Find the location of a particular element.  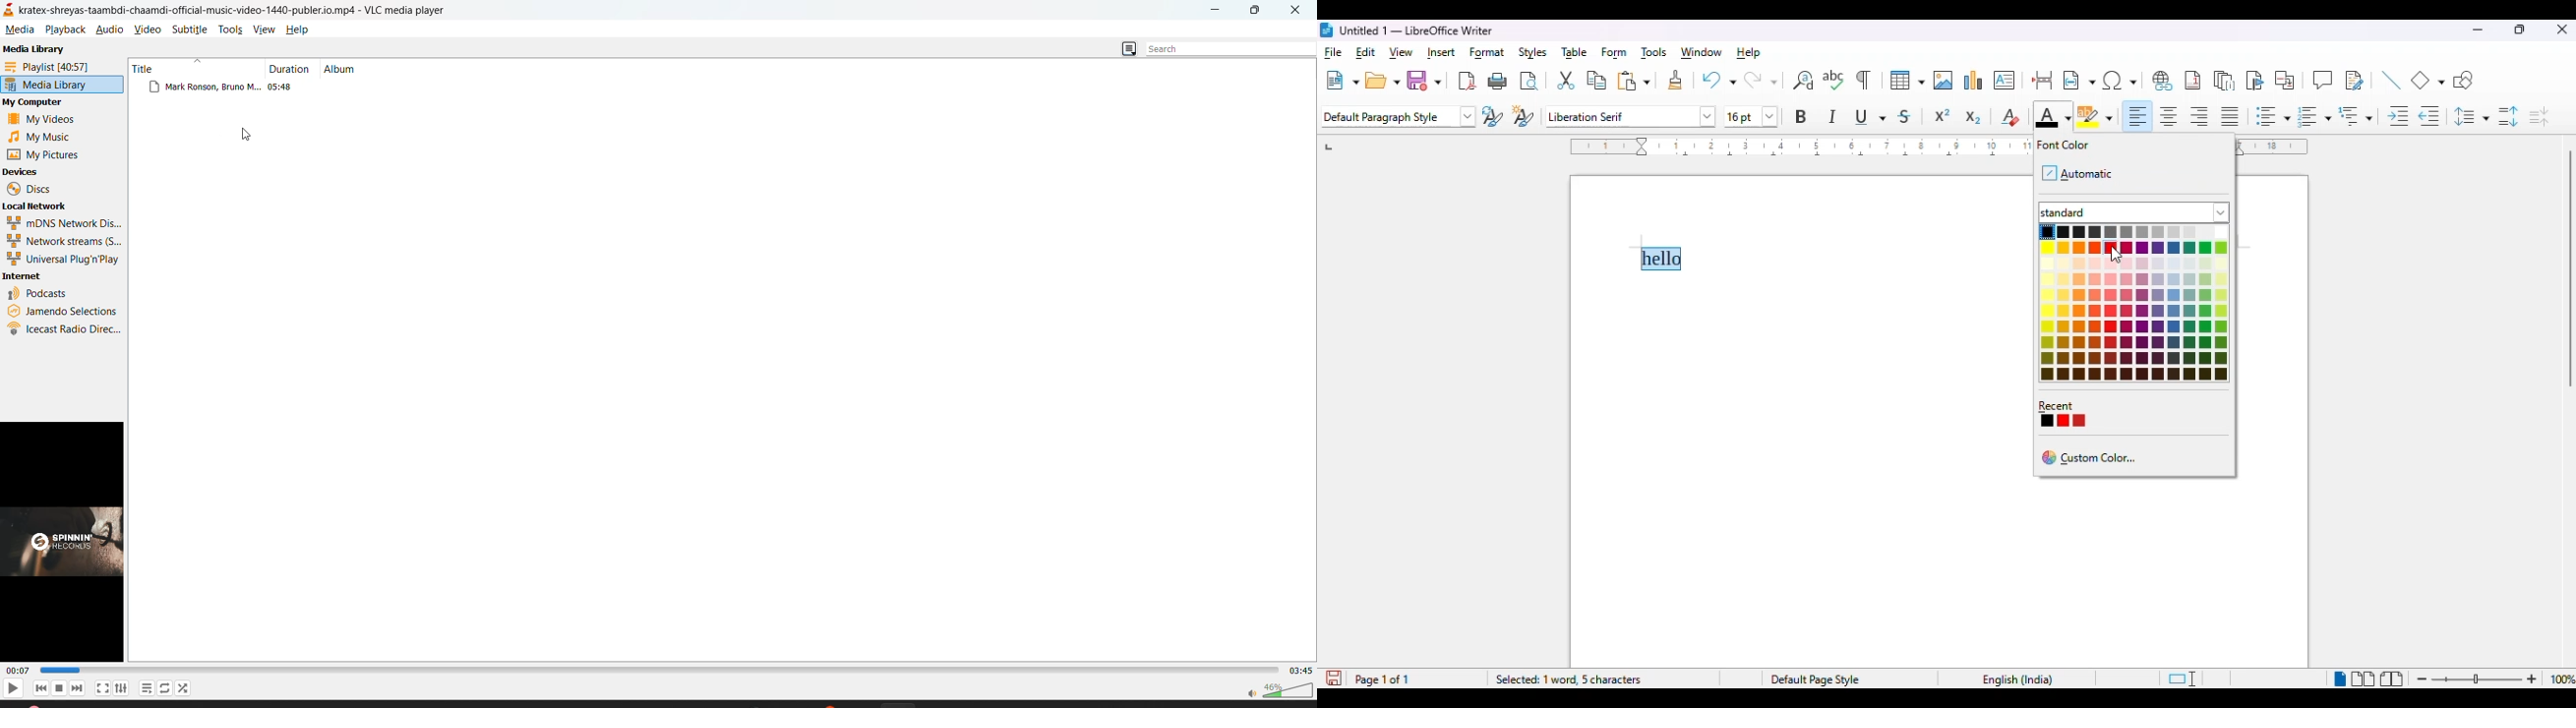

styles is located at coordinates (1533, 53).